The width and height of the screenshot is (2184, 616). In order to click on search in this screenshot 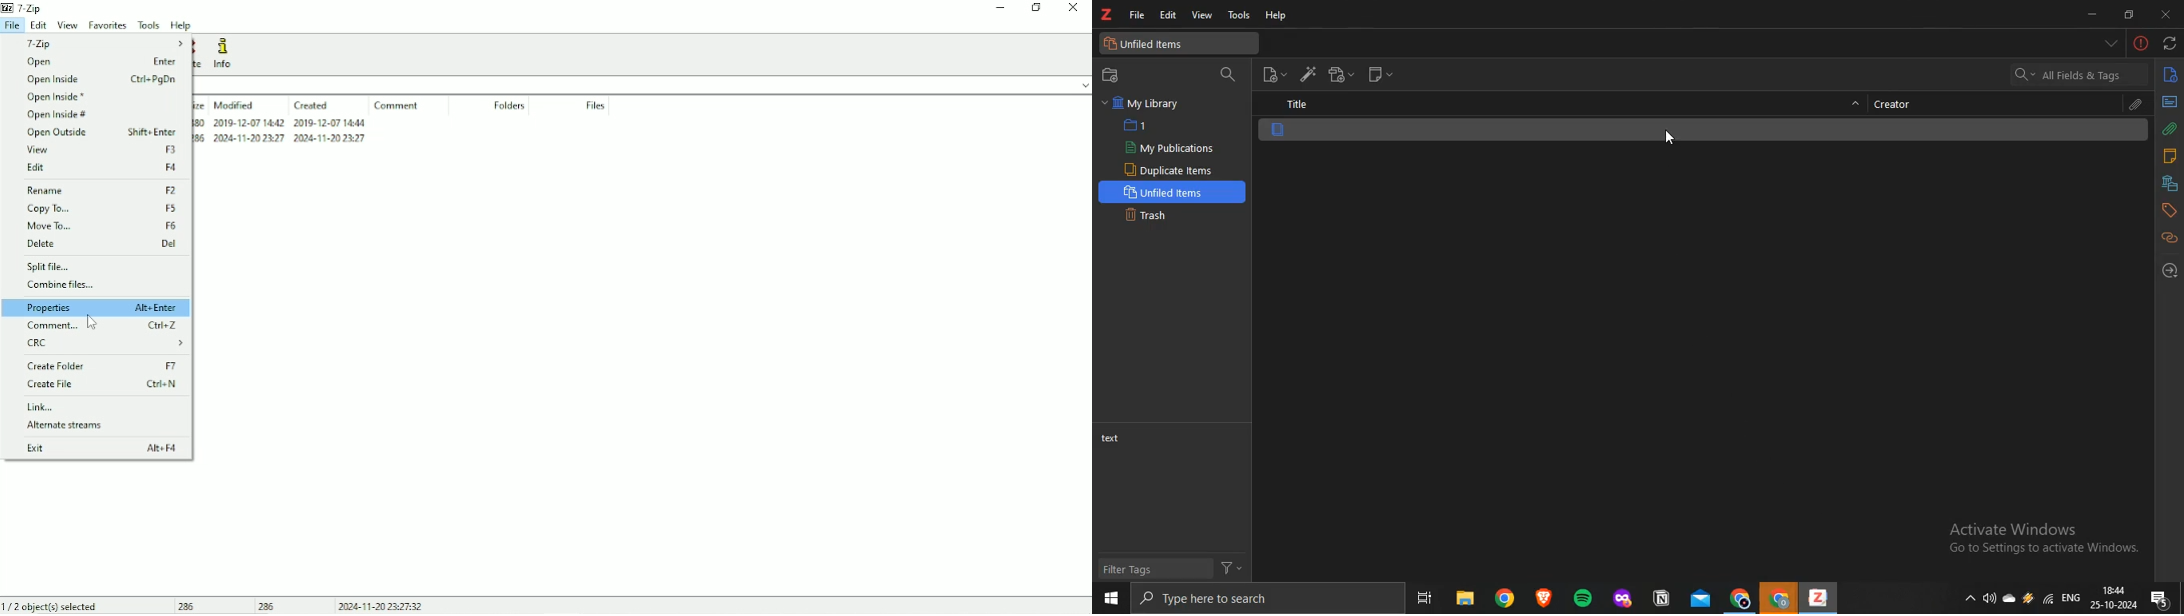, I will do `click(1261, 599)`.